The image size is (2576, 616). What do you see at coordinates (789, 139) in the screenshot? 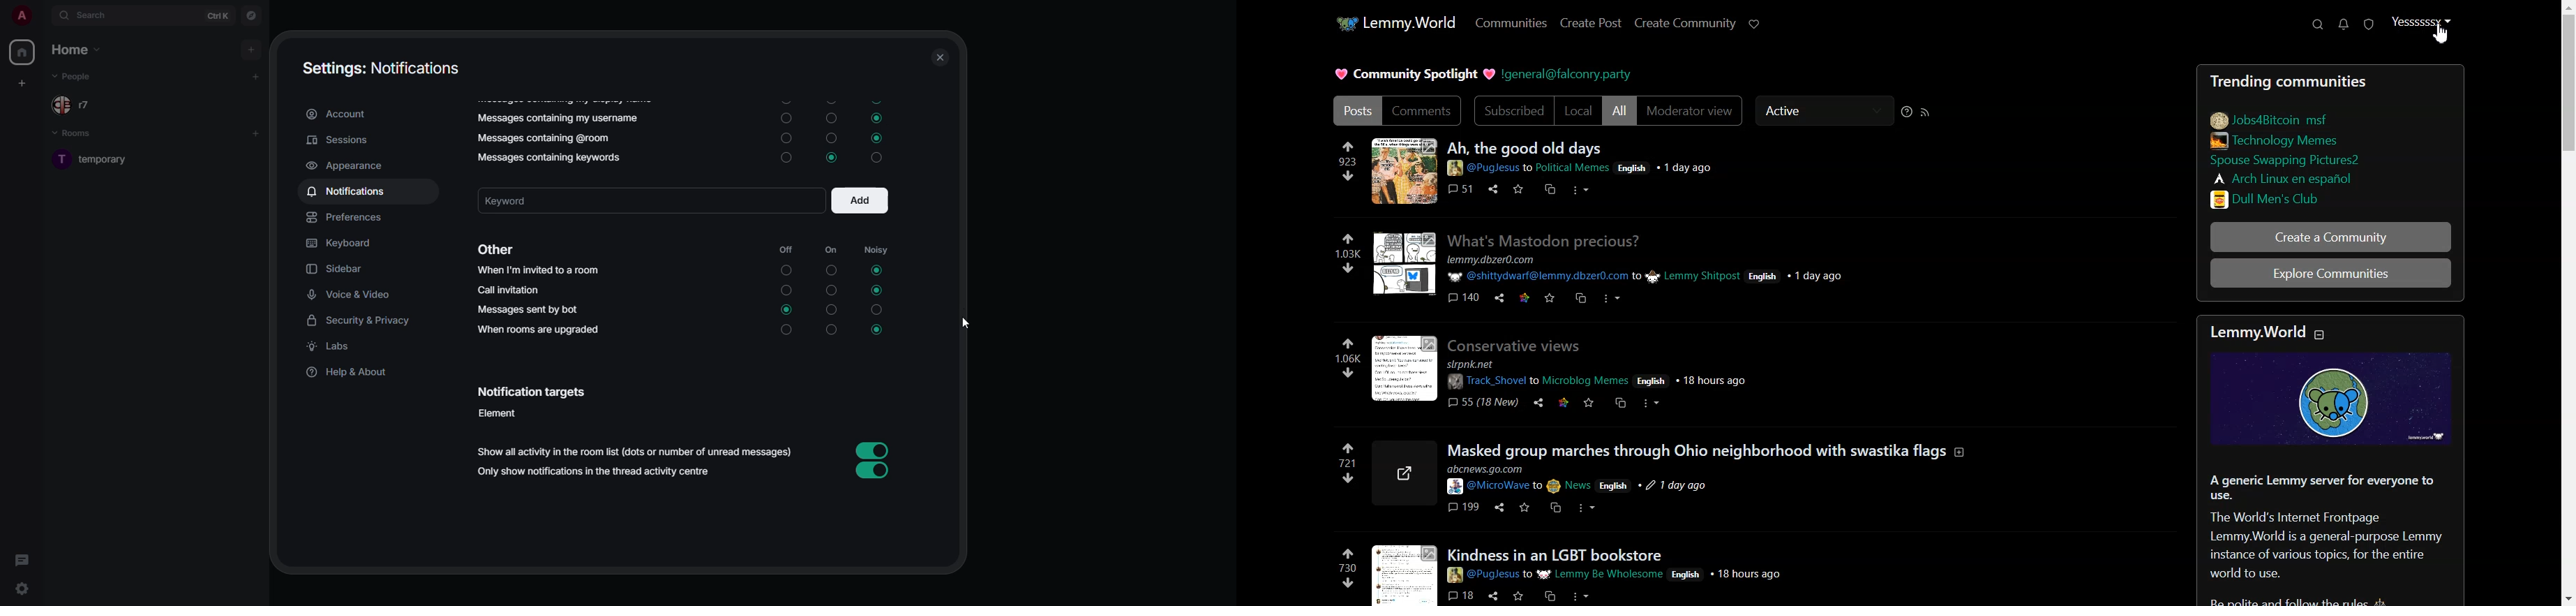
I see `on` at bounding box center [789, 139].